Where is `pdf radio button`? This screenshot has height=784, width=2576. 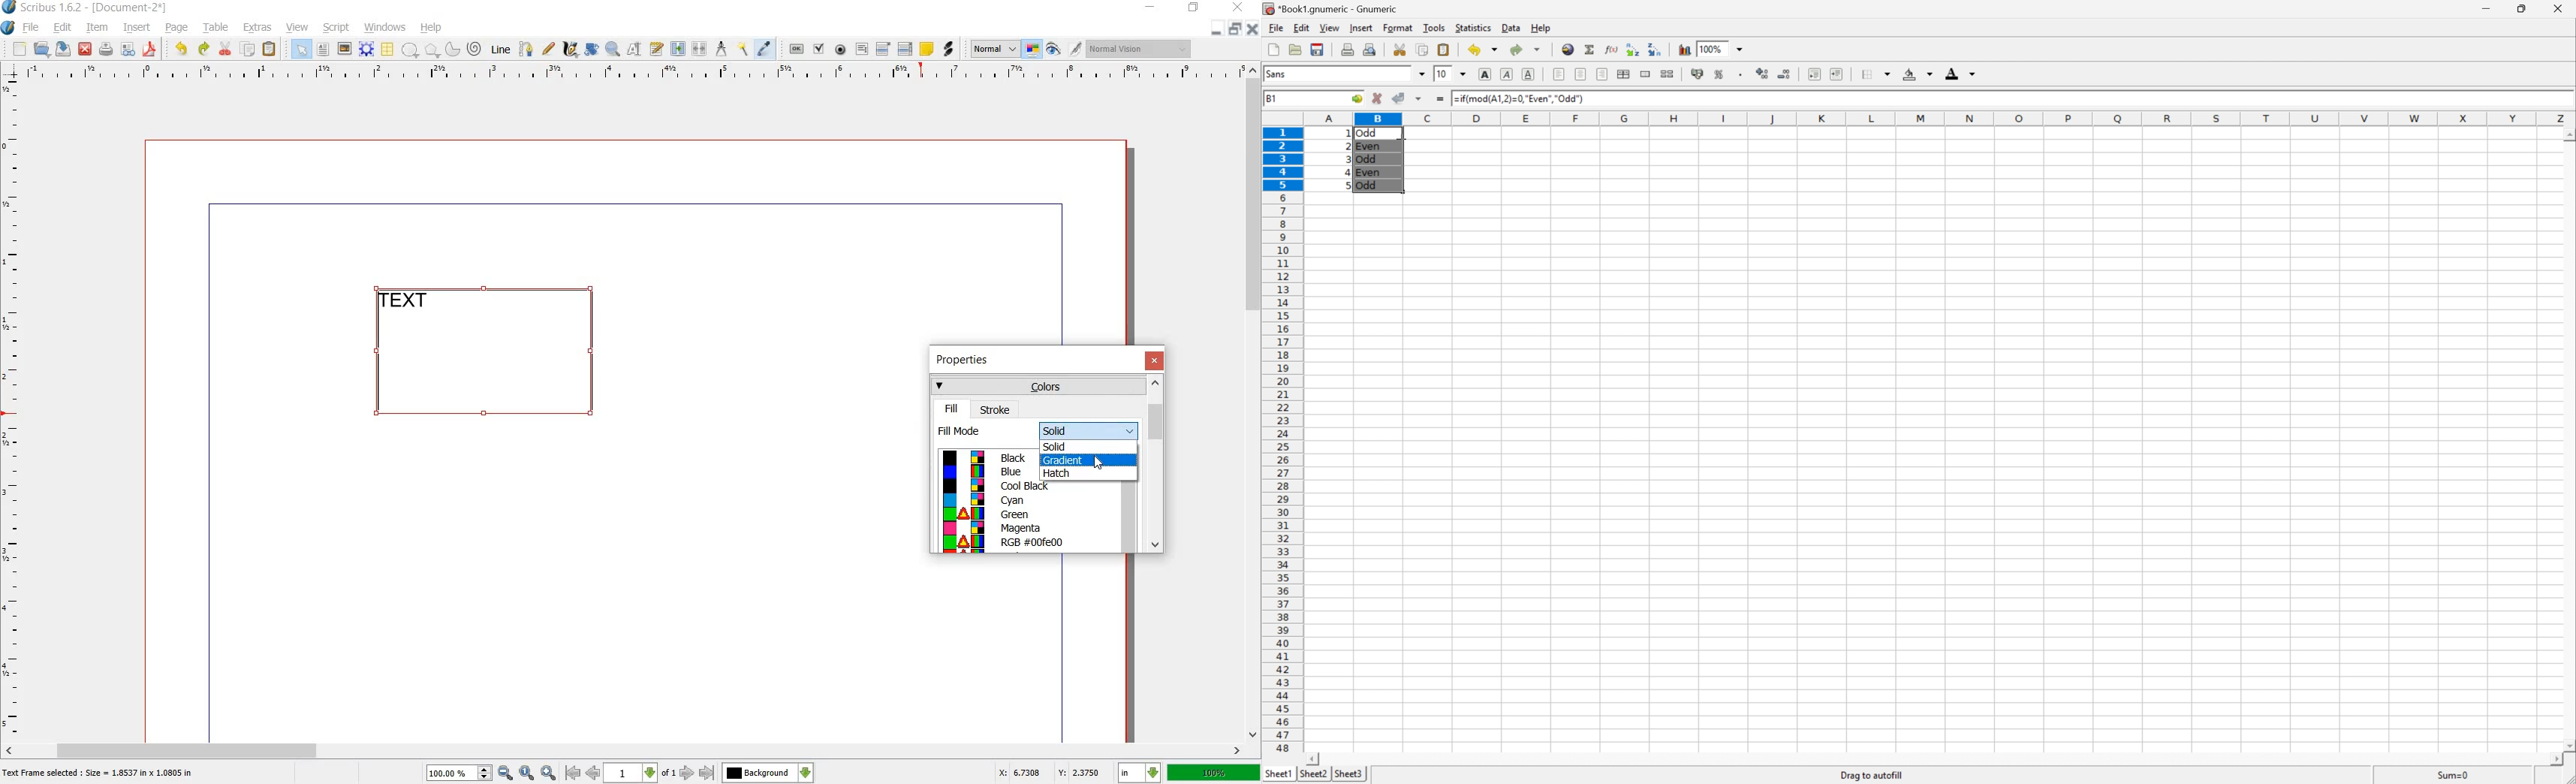
pdf radio button is located at coordinates (841, 50).